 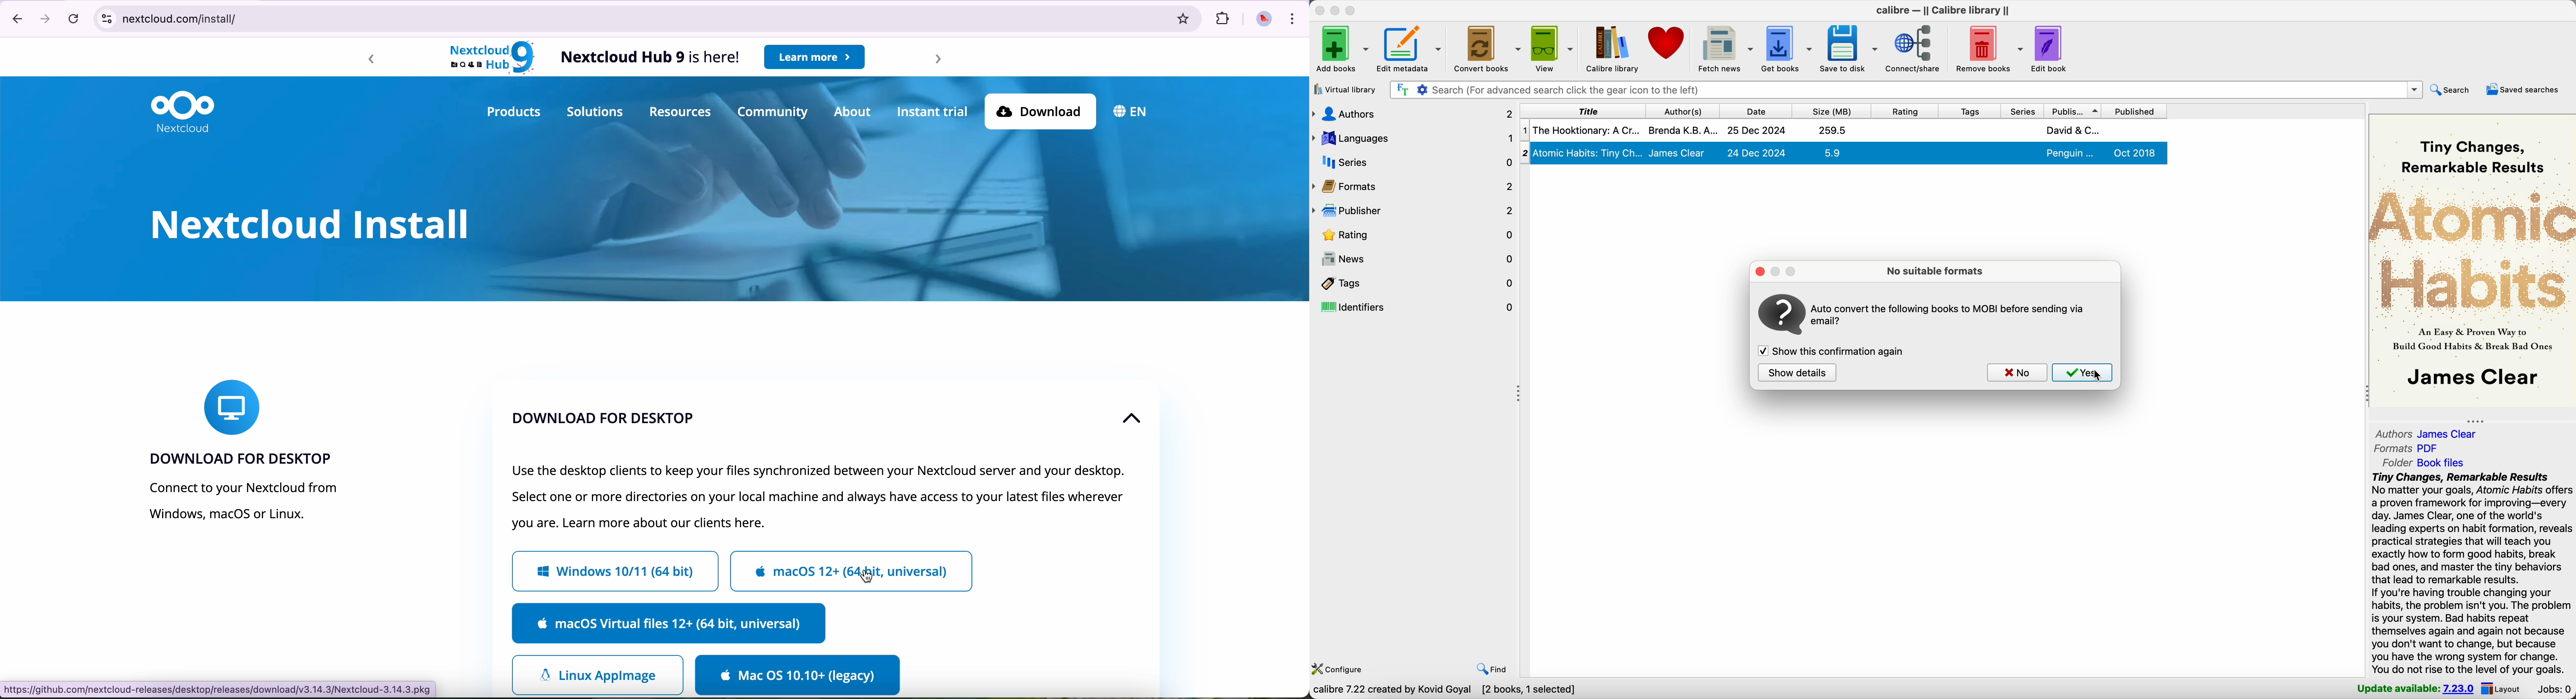 I want to click on publisher, so click(x=1413, y=211).